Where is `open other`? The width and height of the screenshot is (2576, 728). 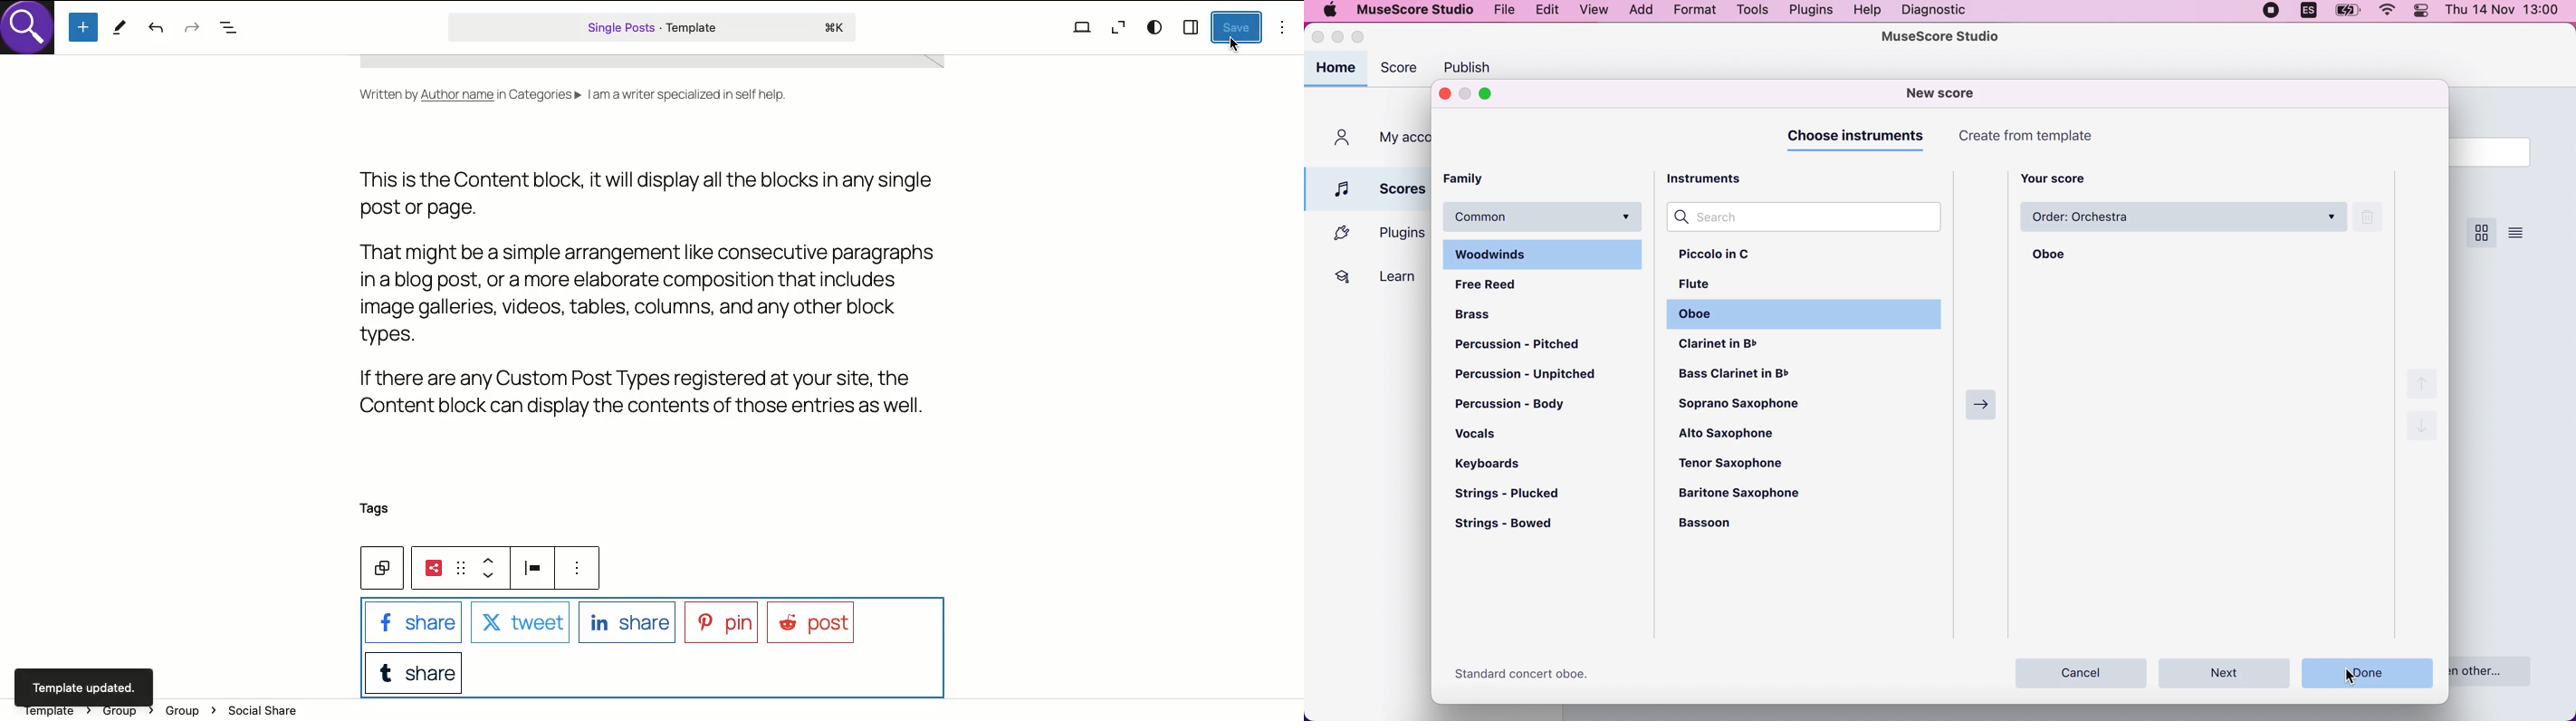 open other is located at coordinates (2499, 670).